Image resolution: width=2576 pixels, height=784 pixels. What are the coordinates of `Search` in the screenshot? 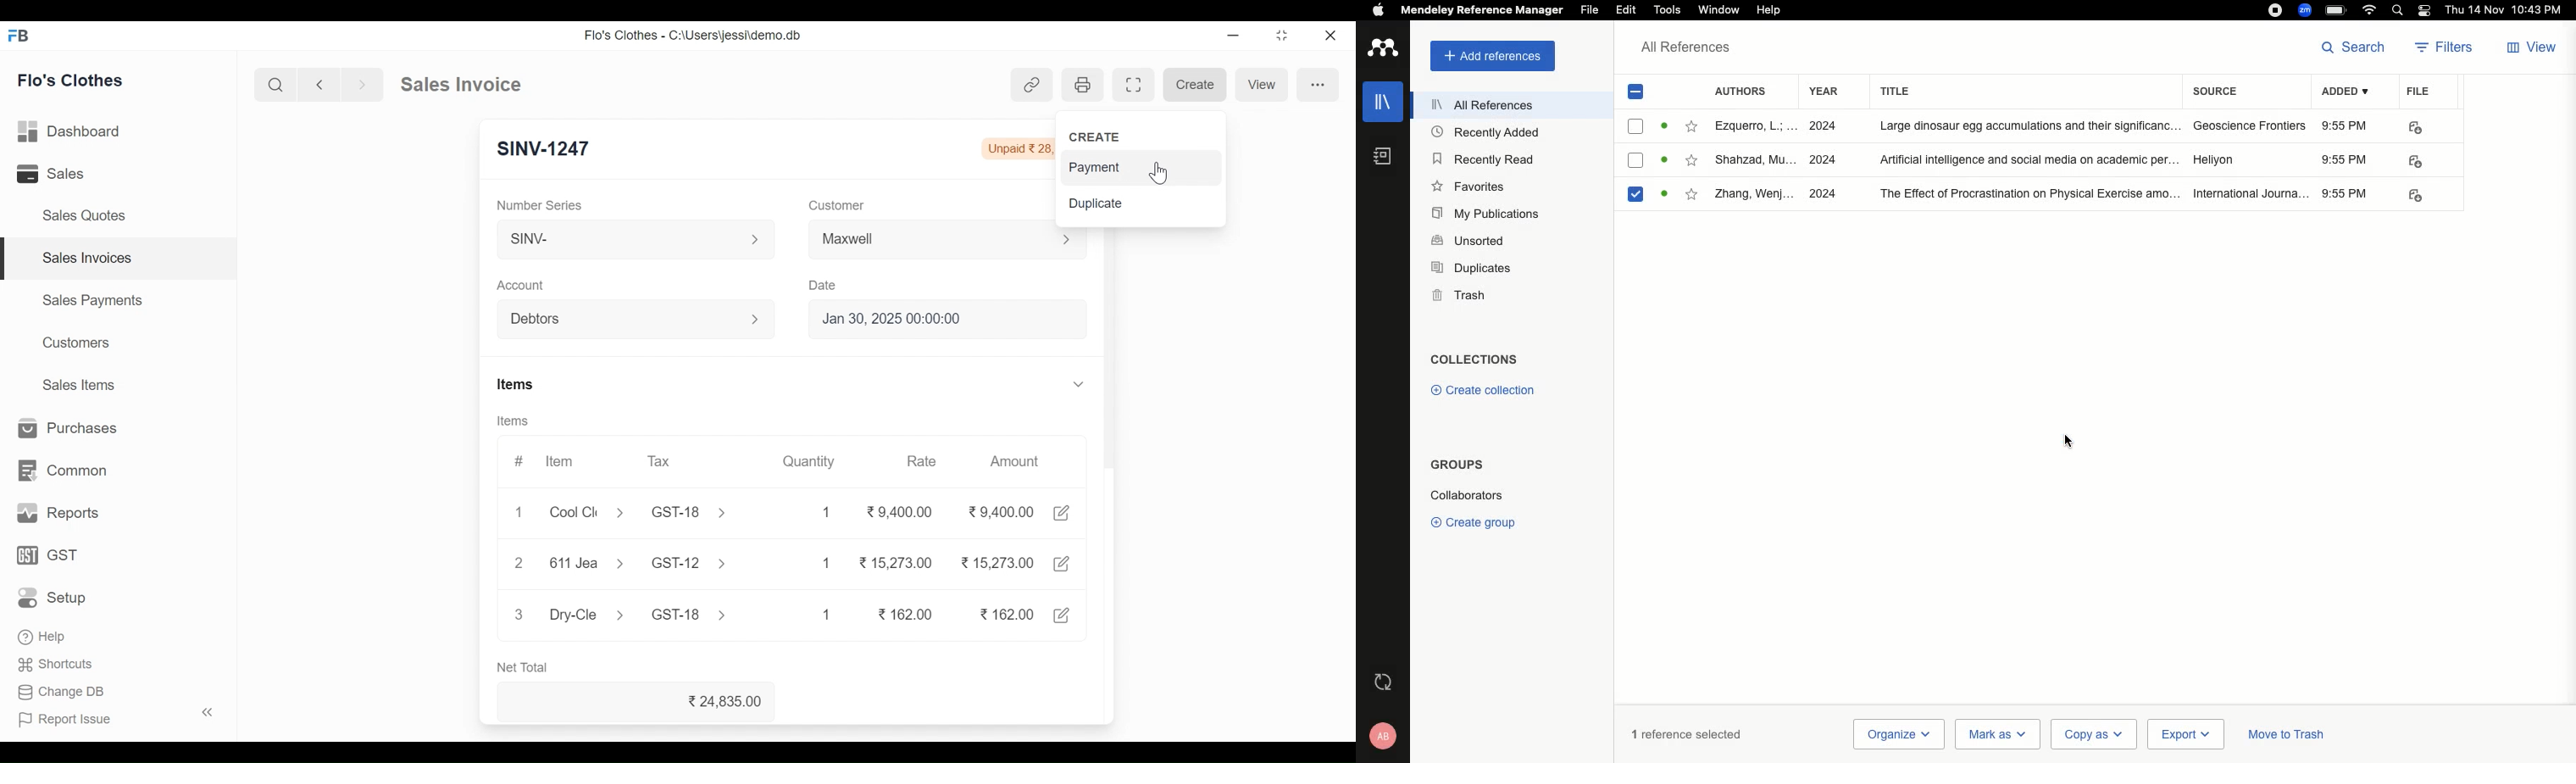 It's located at (2400, 10).